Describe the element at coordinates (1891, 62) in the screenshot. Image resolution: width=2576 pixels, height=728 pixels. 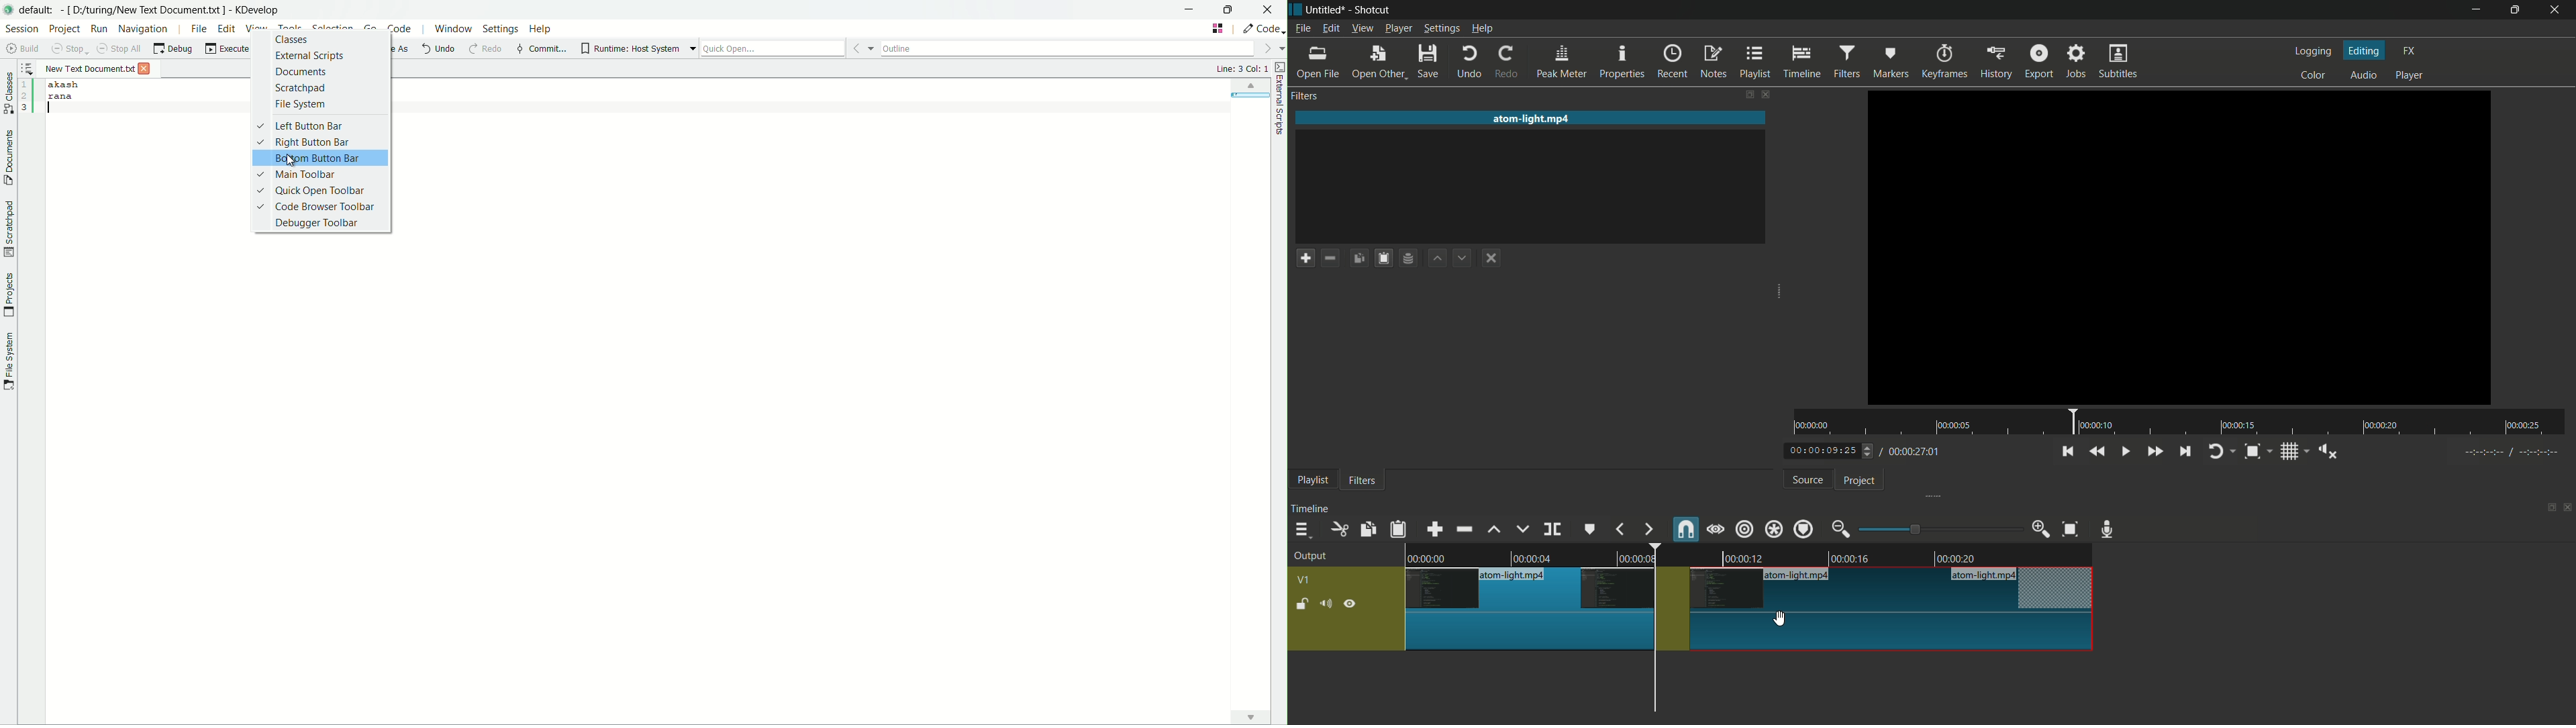
I see `markers` at that location.